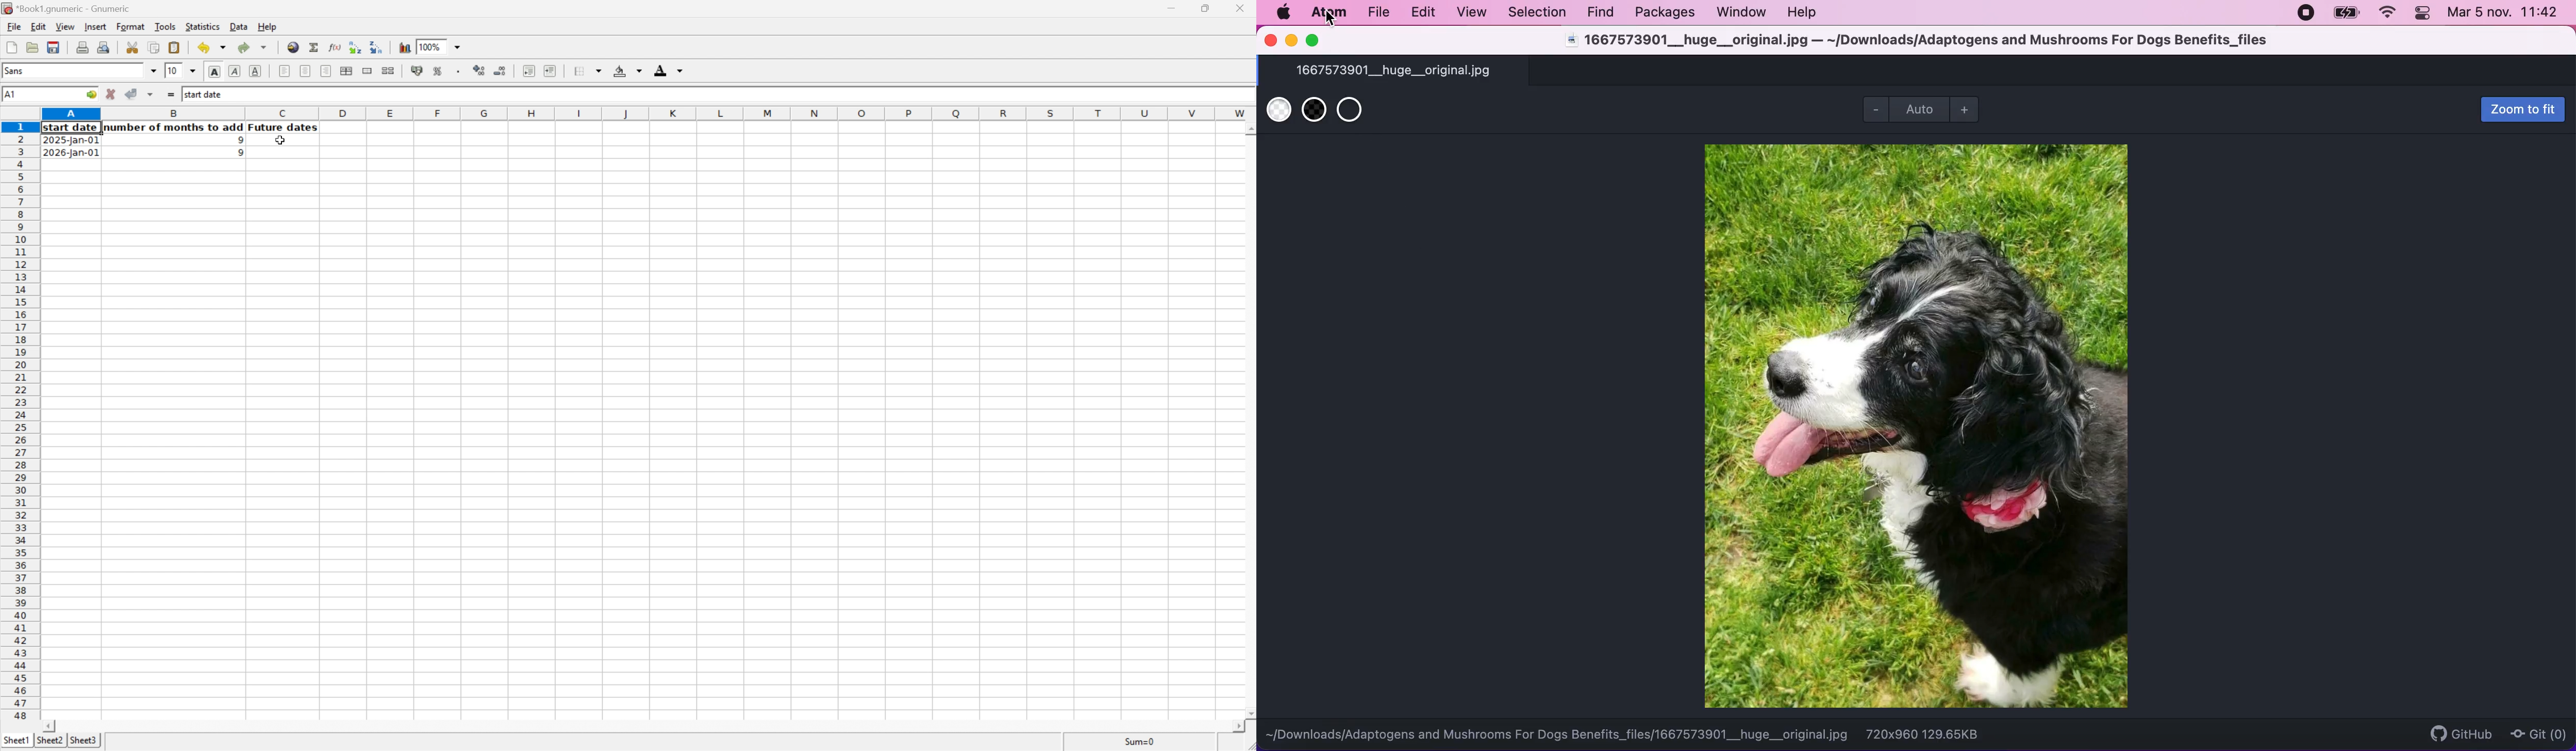 Image resolution: width=2576 pixels, height=756 pixels. What do you see at coordinates (90, 94) in the screenshot?
I see `Go to` at bounding box center [90, 94].